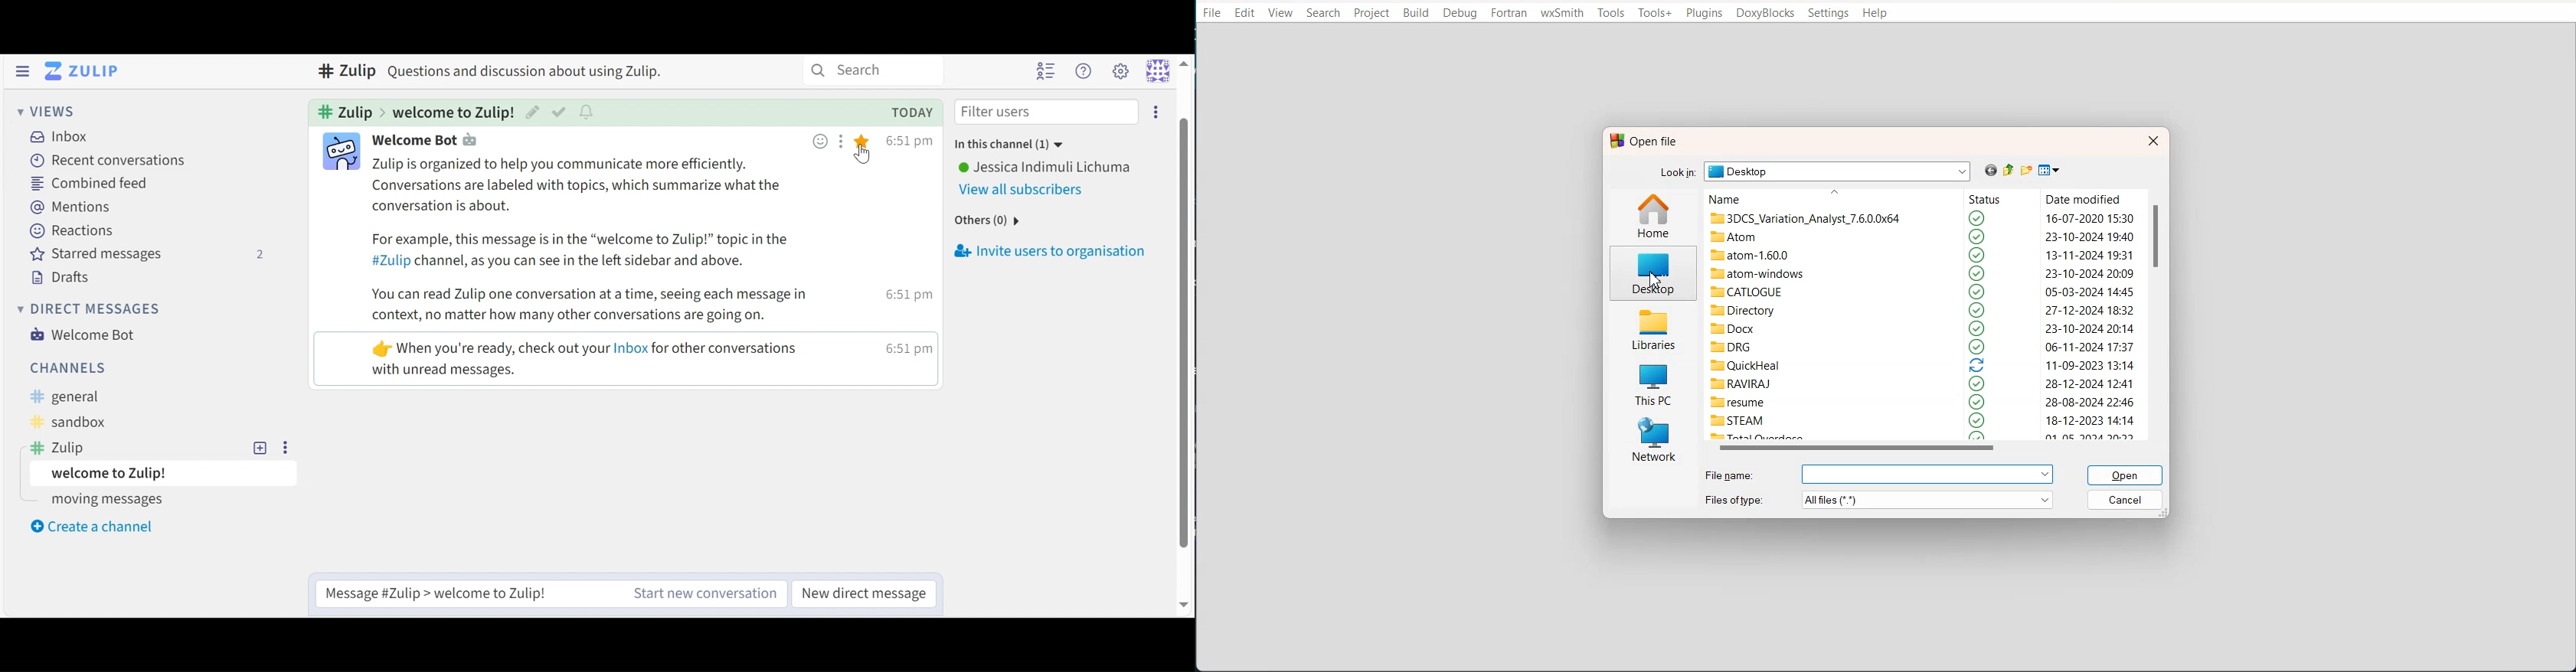 This screenshot has width=2576, height=672. I want to click on Reactions, so click(70, 231).